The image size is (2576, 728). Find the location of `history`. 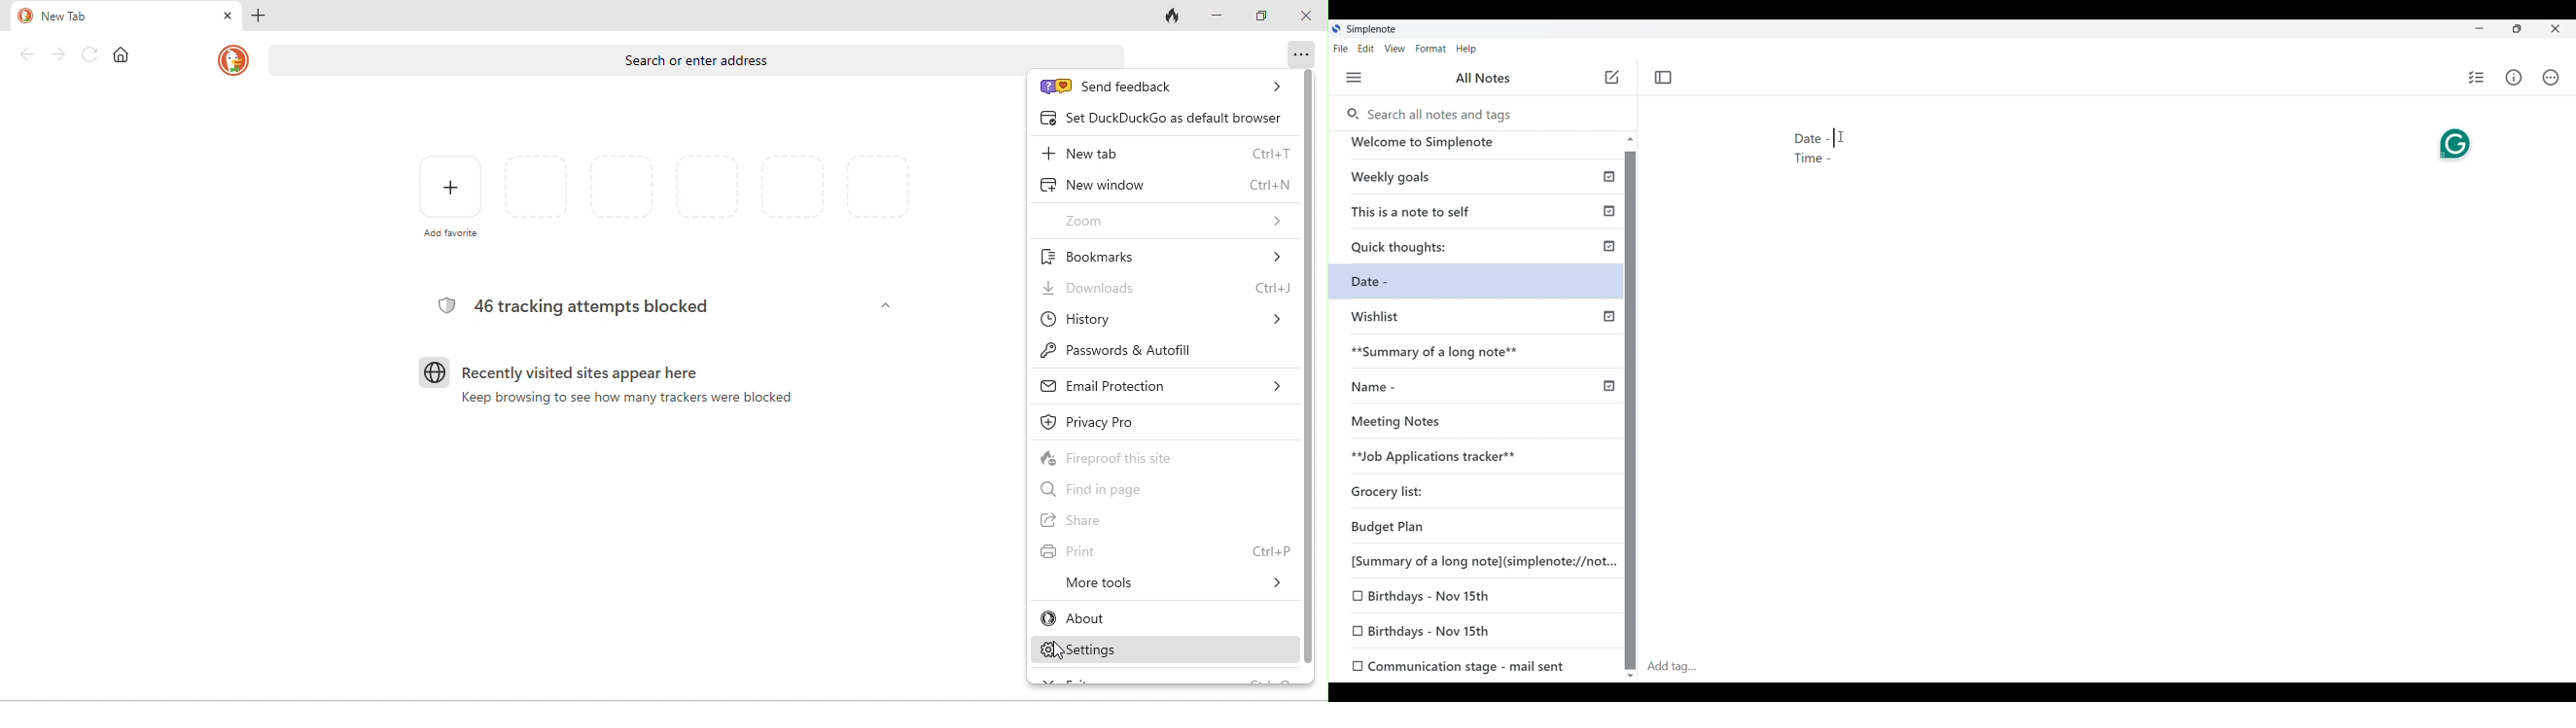

history is located at coordinates (1163, 319).